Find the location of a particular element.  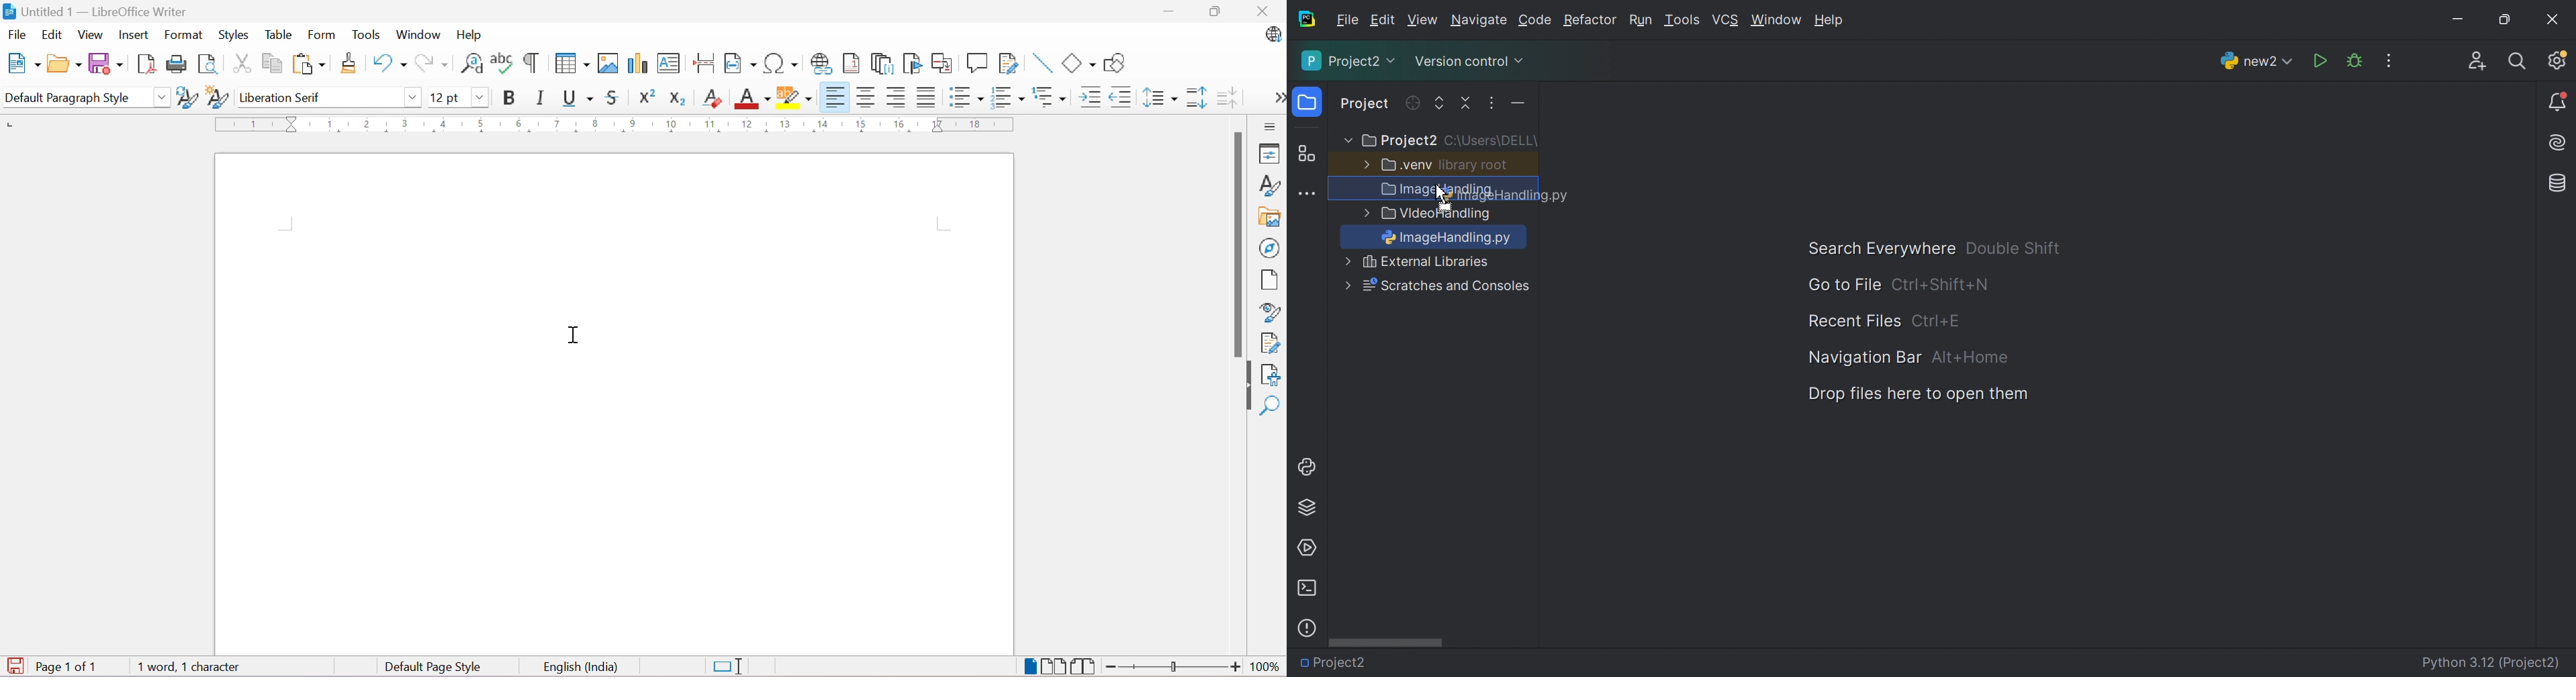

Drop Down is located at coordinates (480, 96).